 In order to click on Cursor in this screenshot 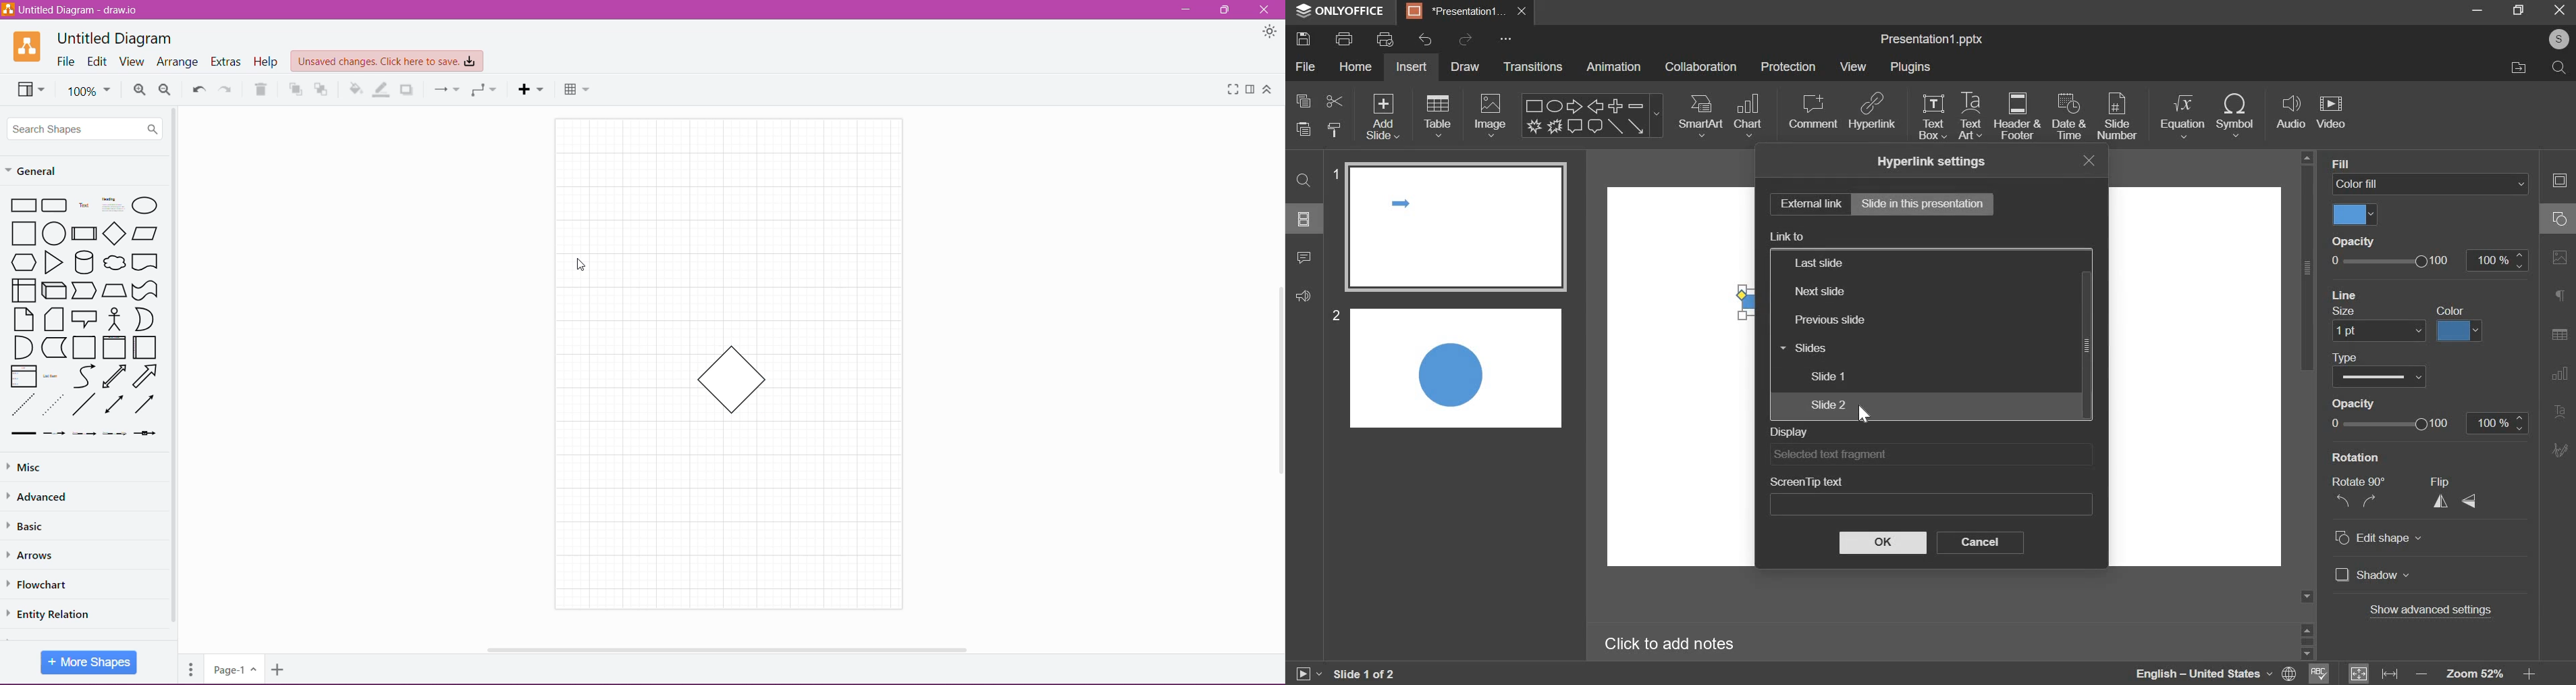, I will do `click(579, 263)`.